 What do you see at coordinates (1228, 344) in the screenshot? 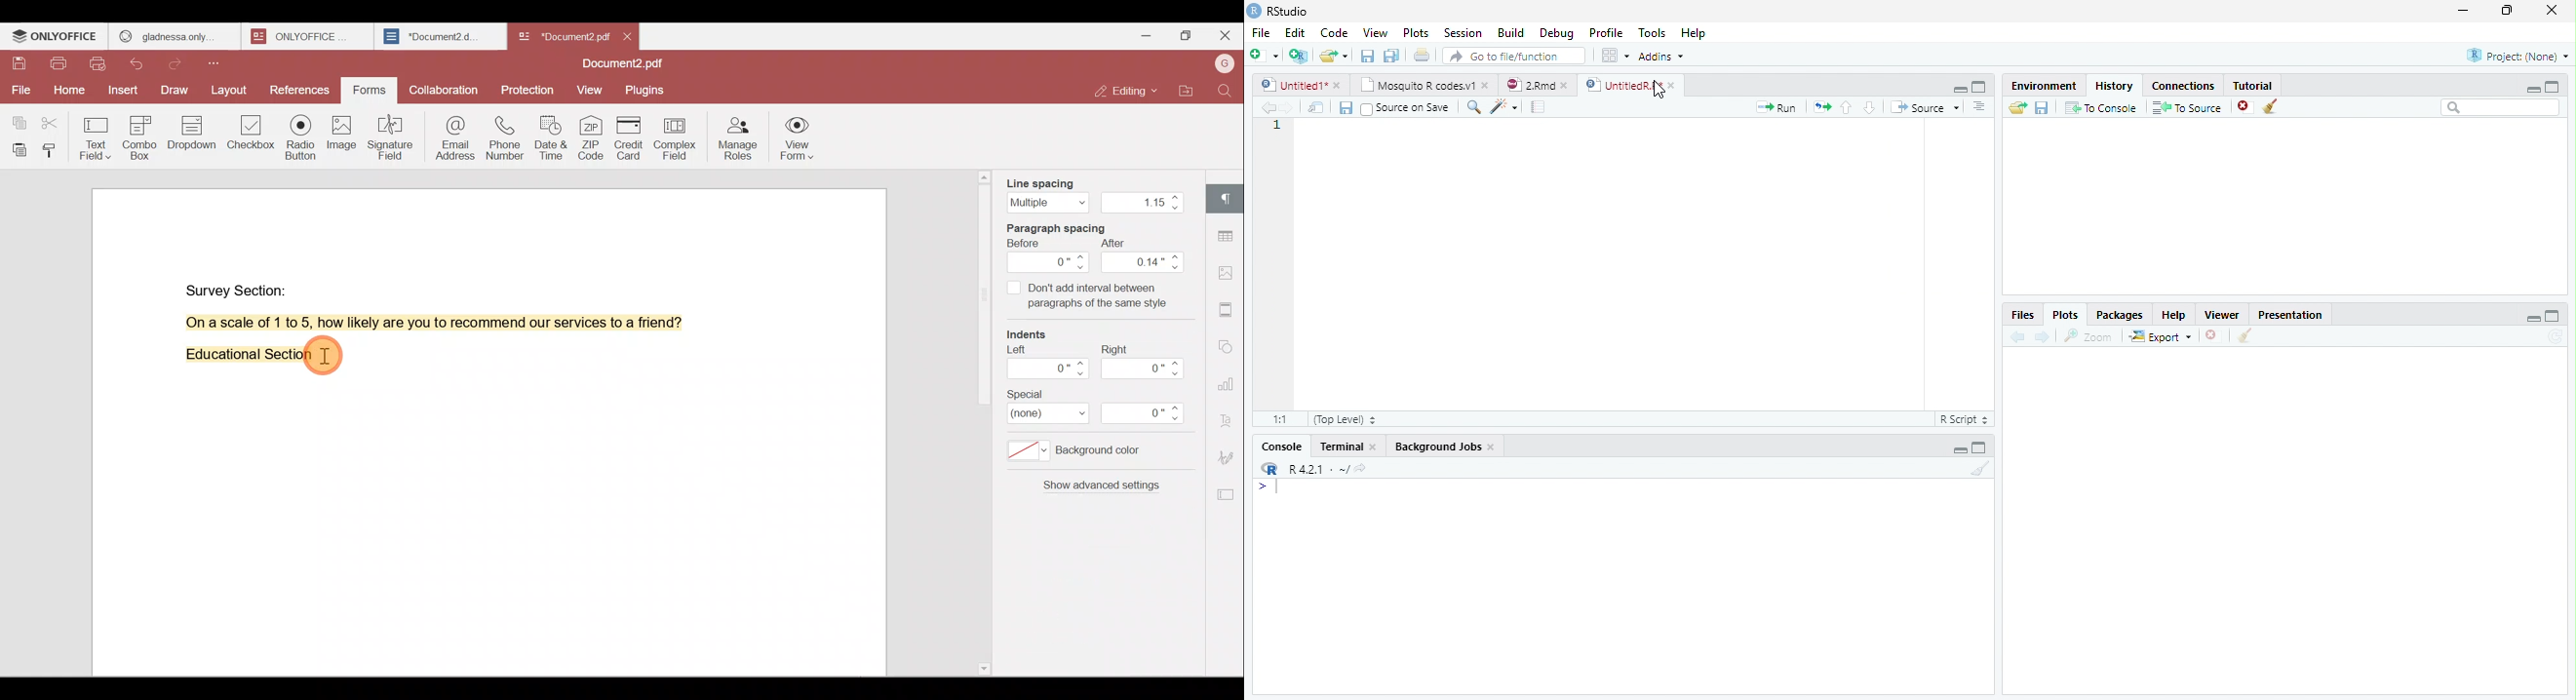
I see `Shapes settings` at bounding box center [1228, 344].